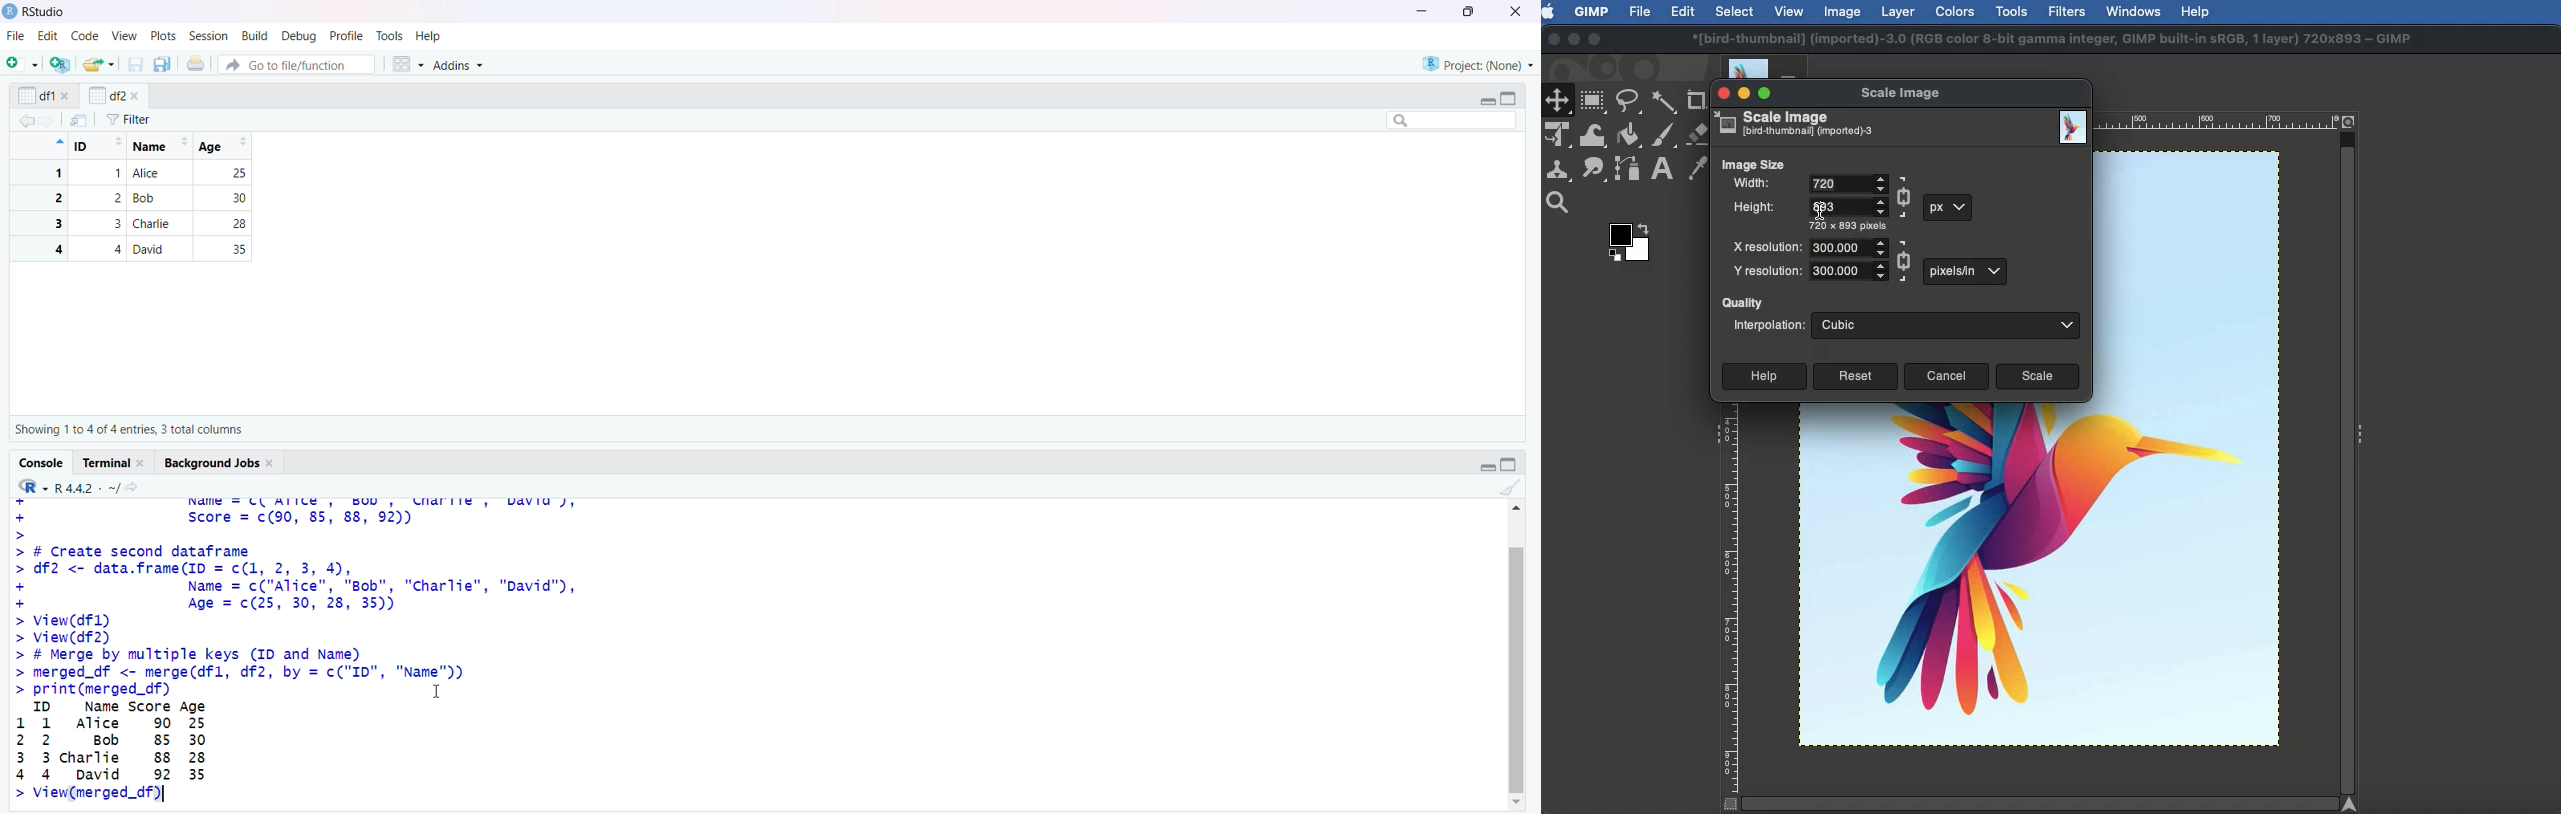 The image size is (2576, 840). Describe the element at coordinates (428, 35) in the screenshot. I see `Help` at that location.